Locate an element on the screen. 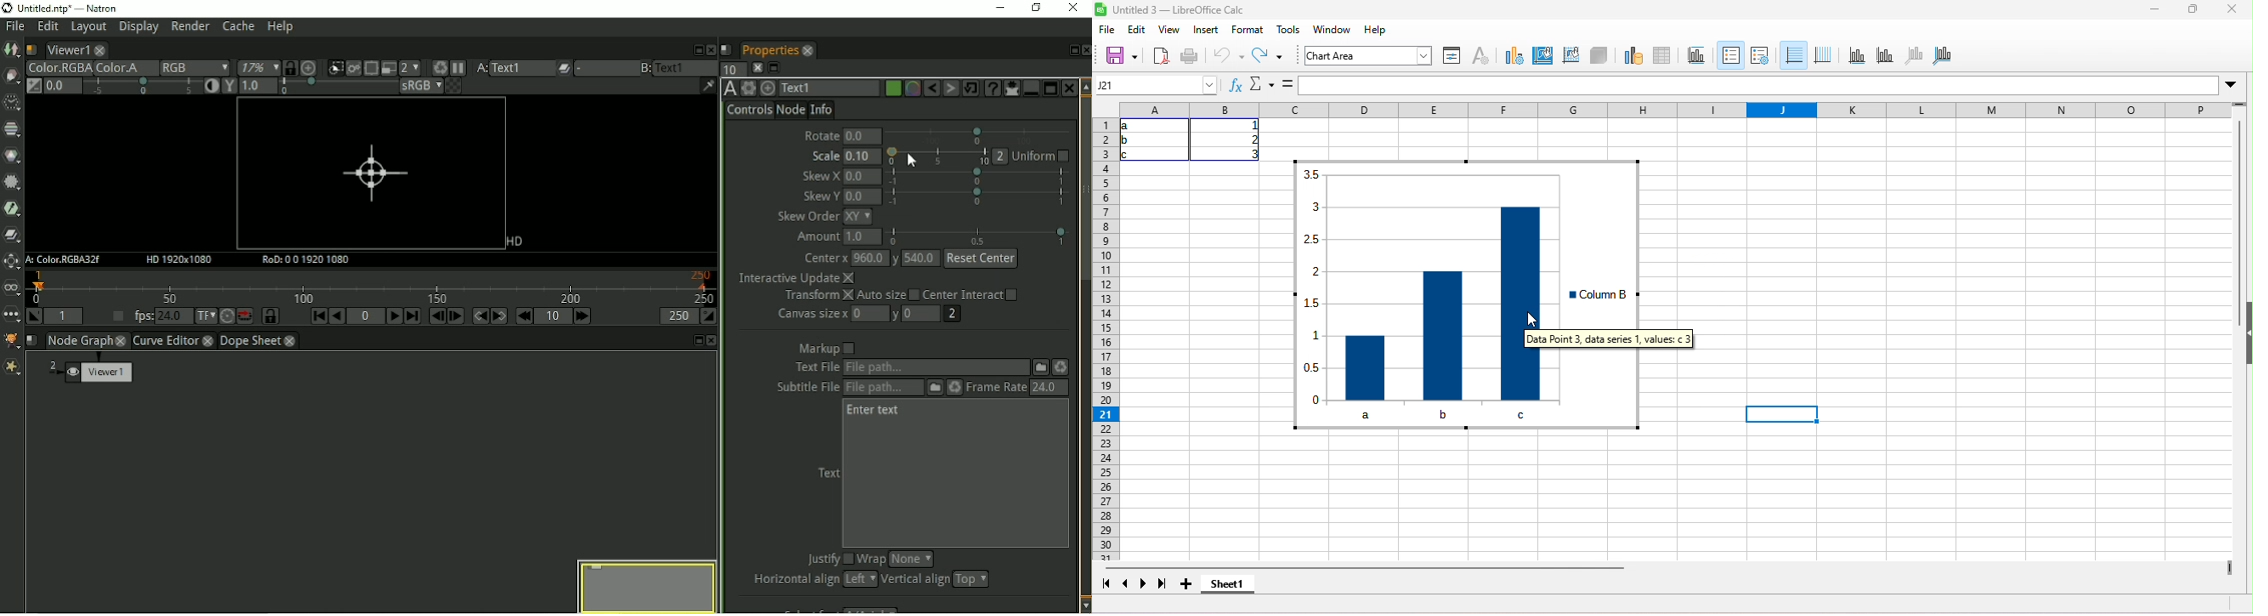  file is located at coordinates (1107, 31).